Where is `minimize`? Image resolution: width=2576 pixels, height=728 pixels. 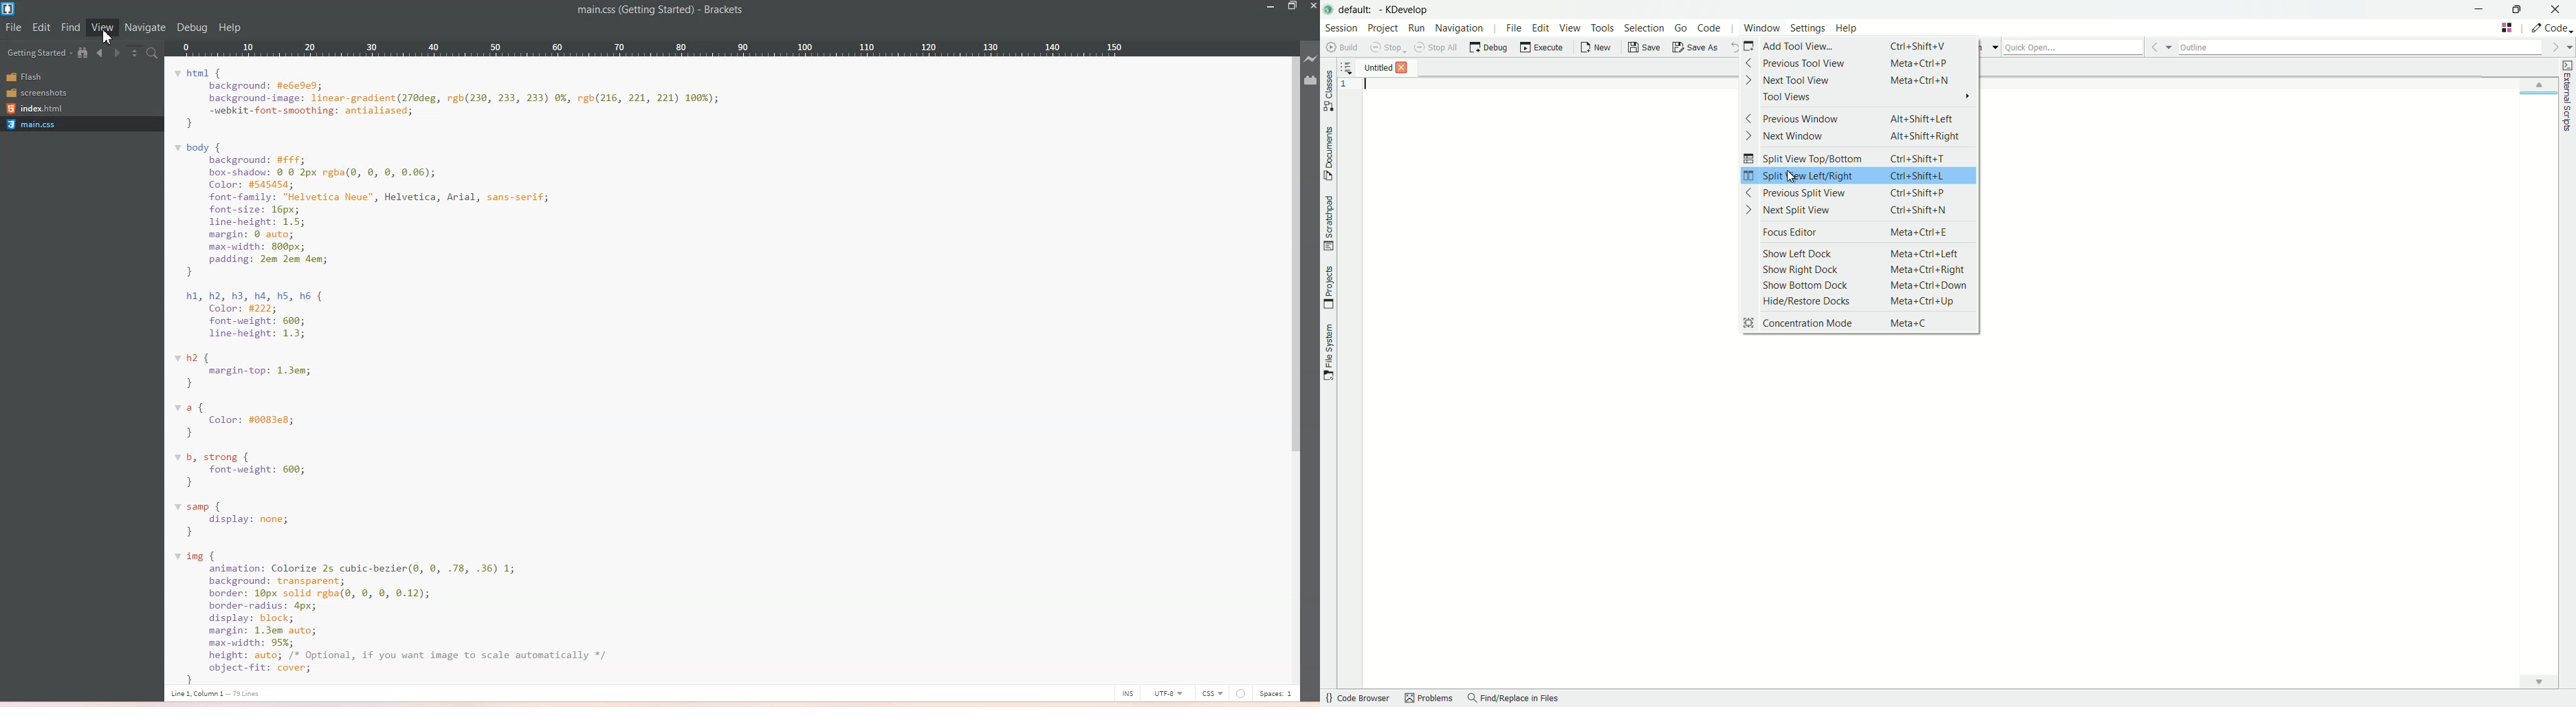
minimize is located at coordinates (2480, 10).